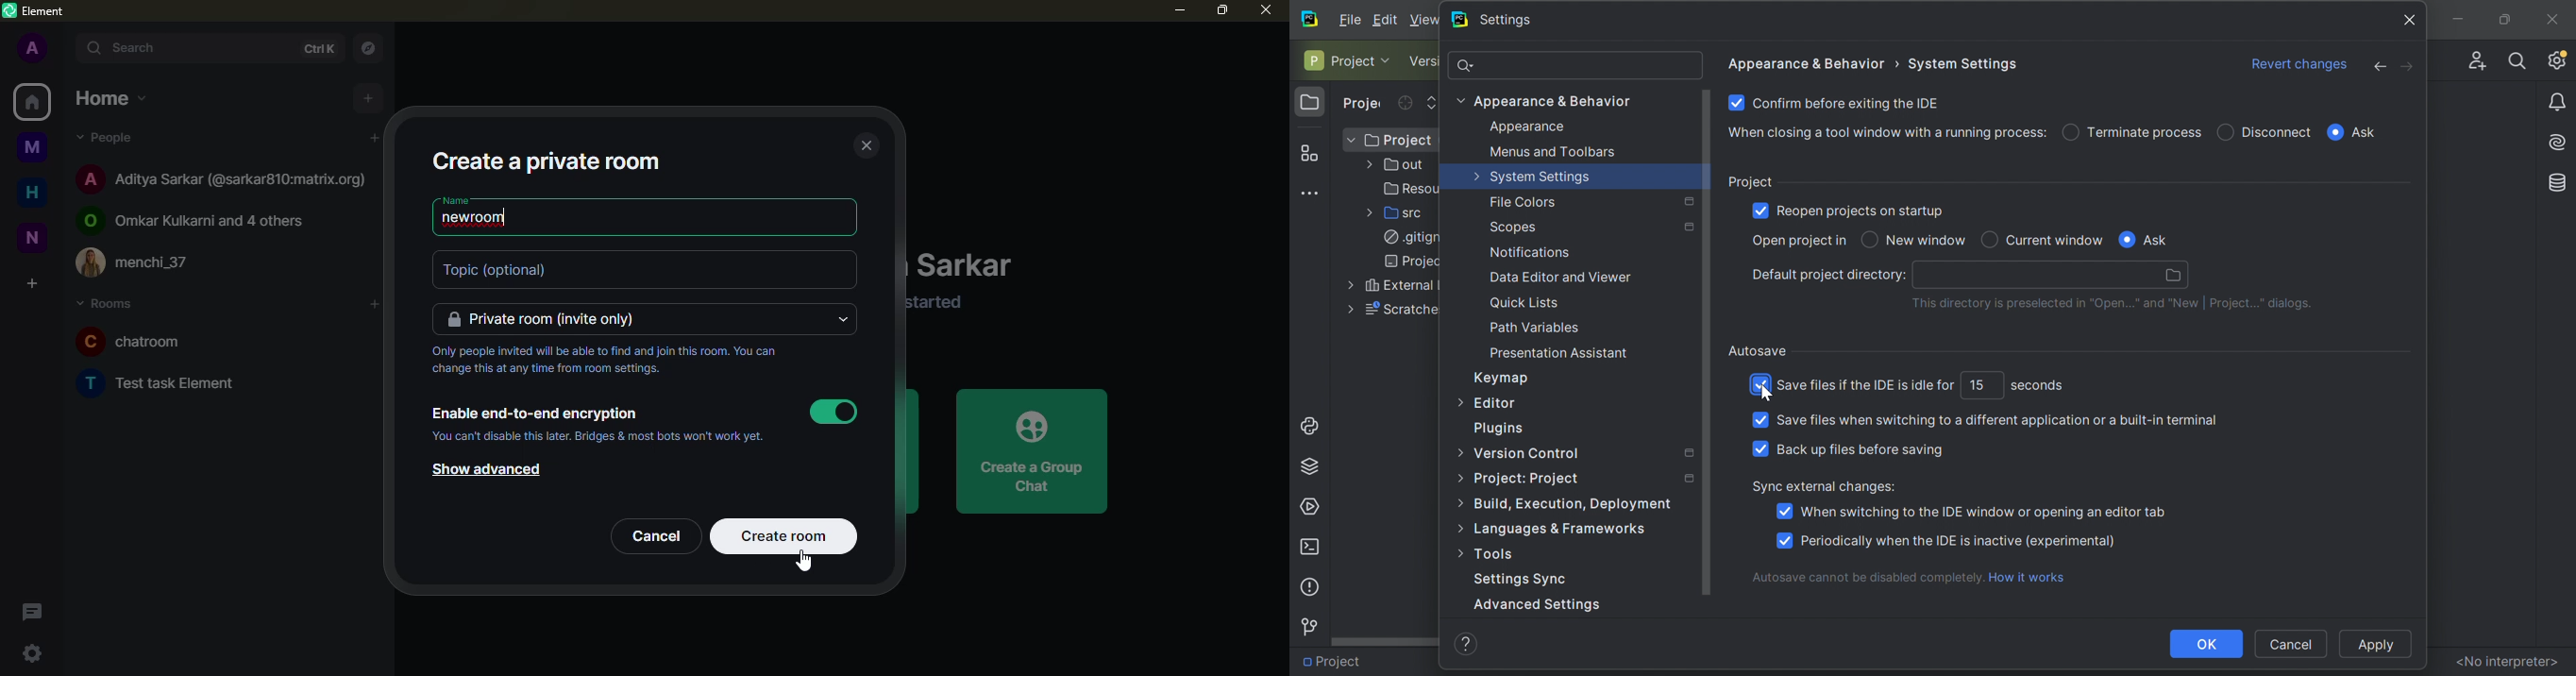 The image size is (2576, 700). Describe the element at coordinates (108, 305) in the screenshot. I see `rooms` at that location.